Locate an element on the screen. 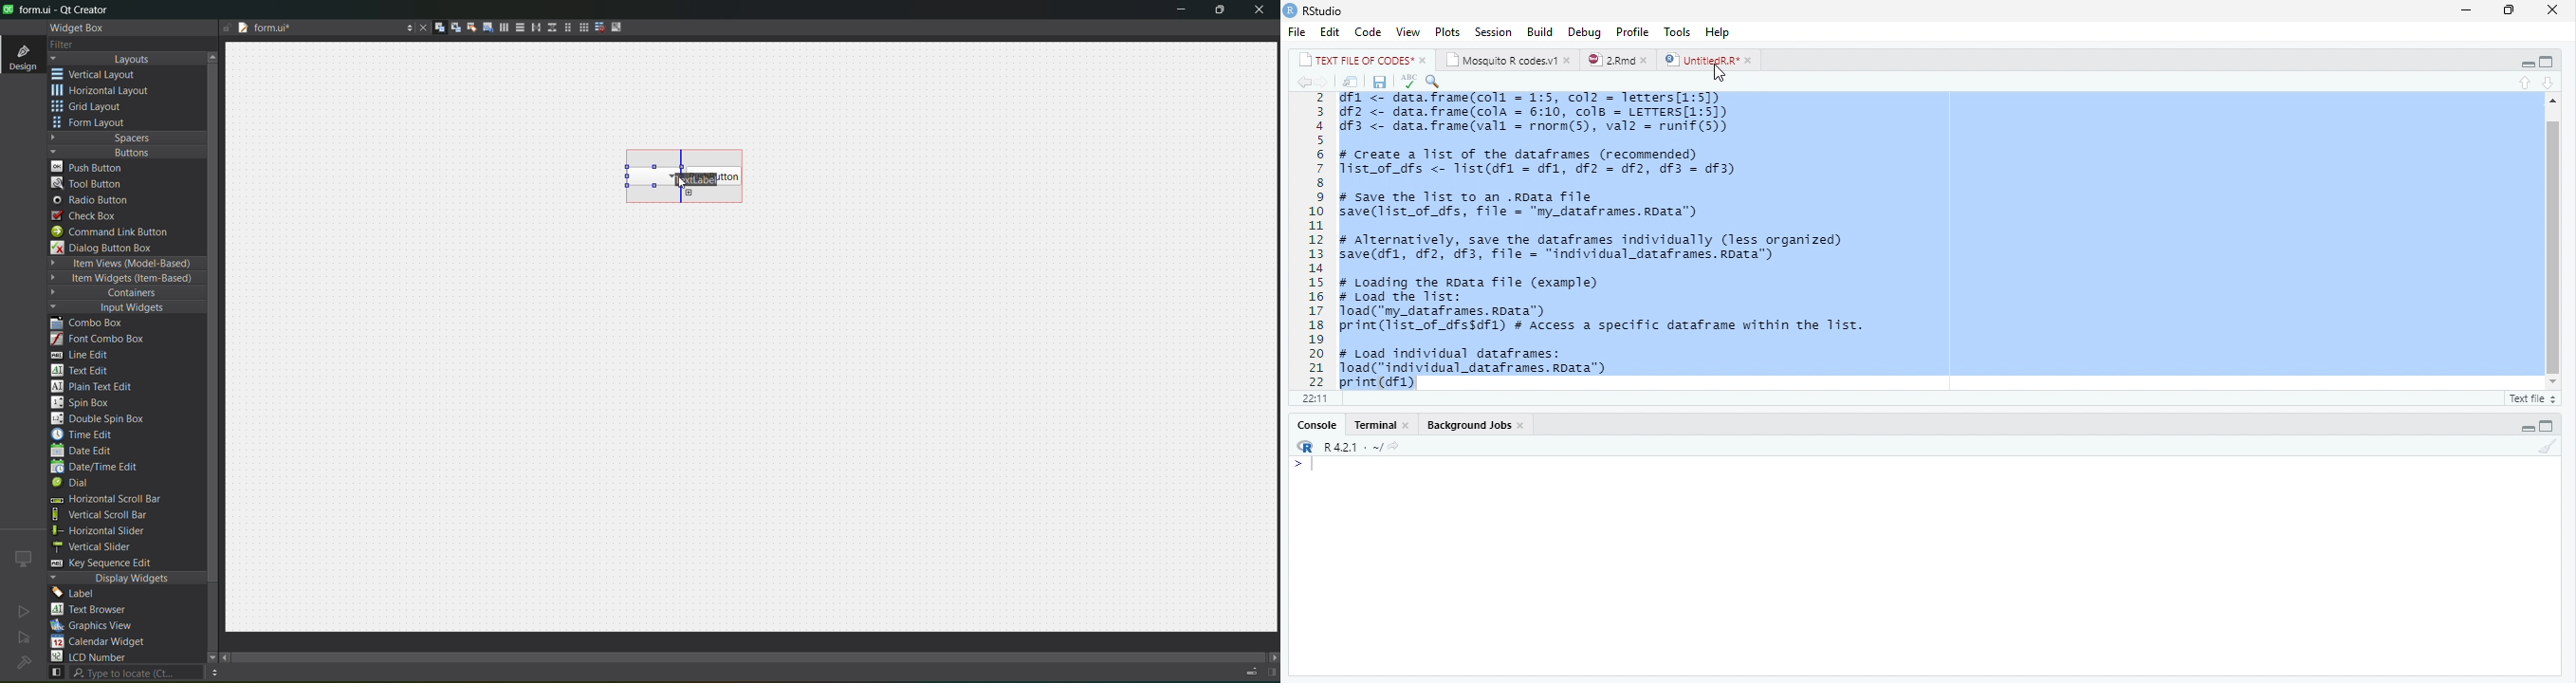  Background Jobs is located at coordinates (1472, 425).